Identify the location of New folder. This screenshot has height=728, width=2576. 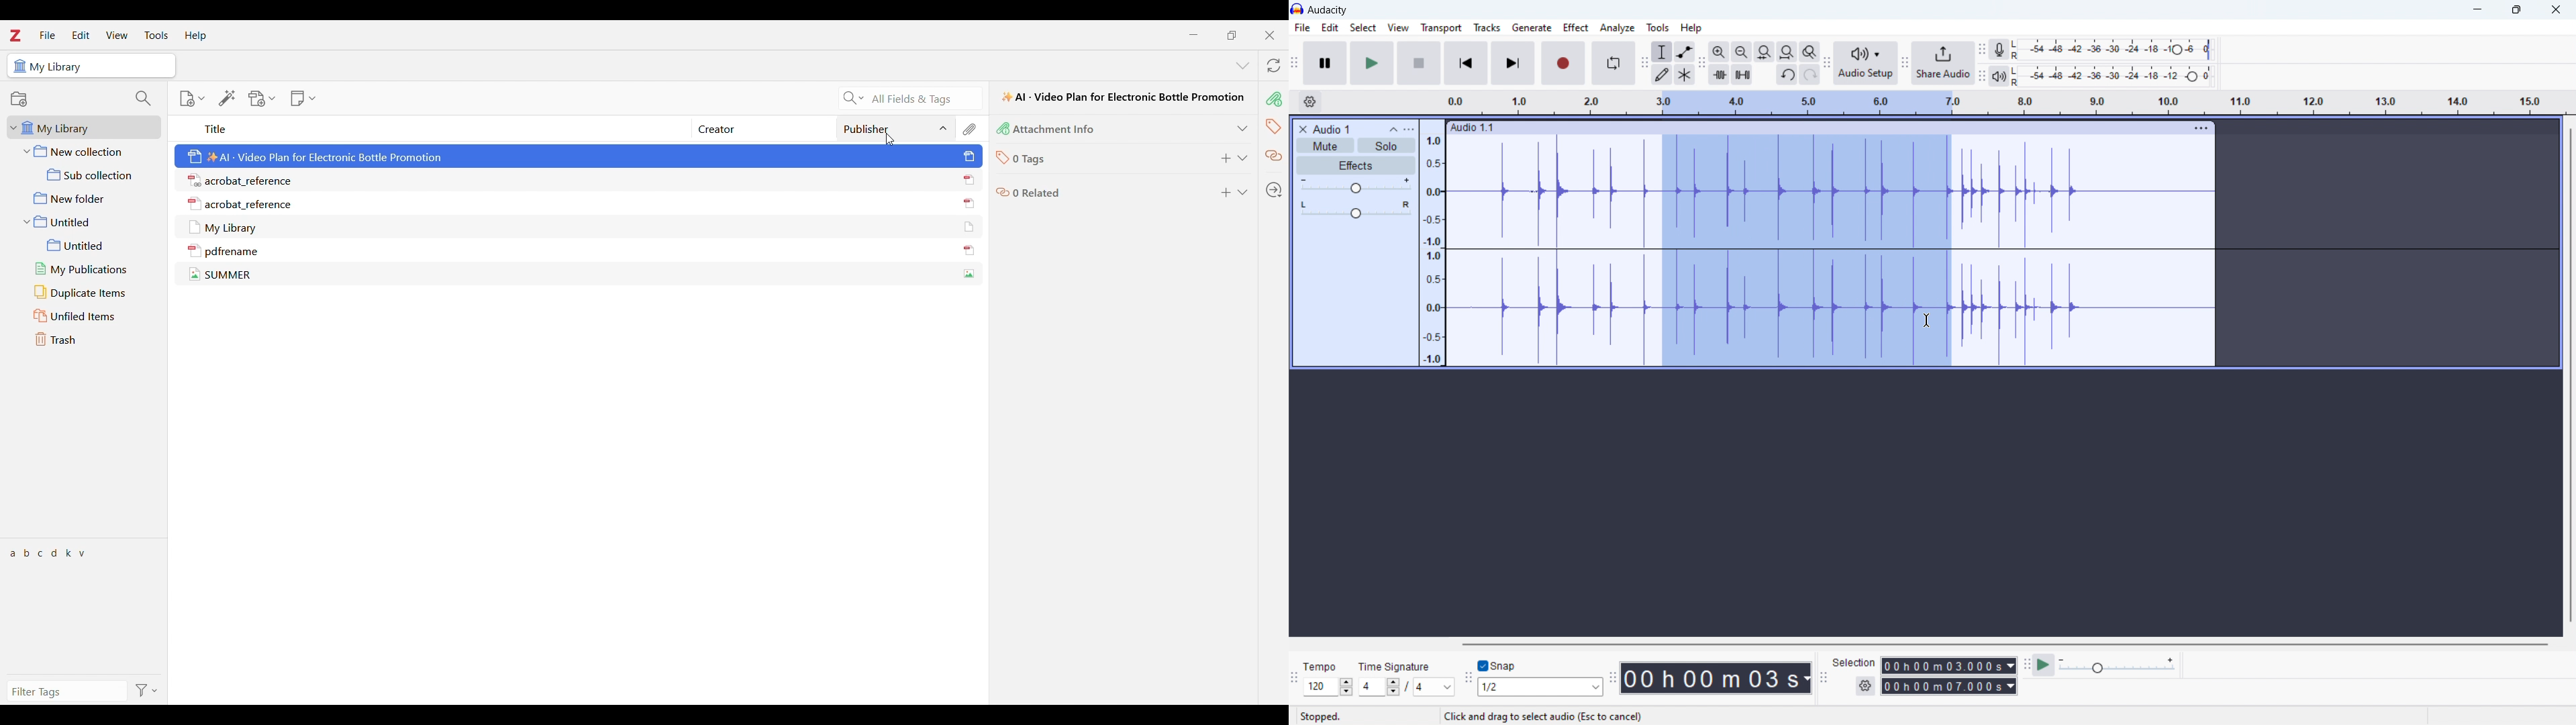
(85, 198).